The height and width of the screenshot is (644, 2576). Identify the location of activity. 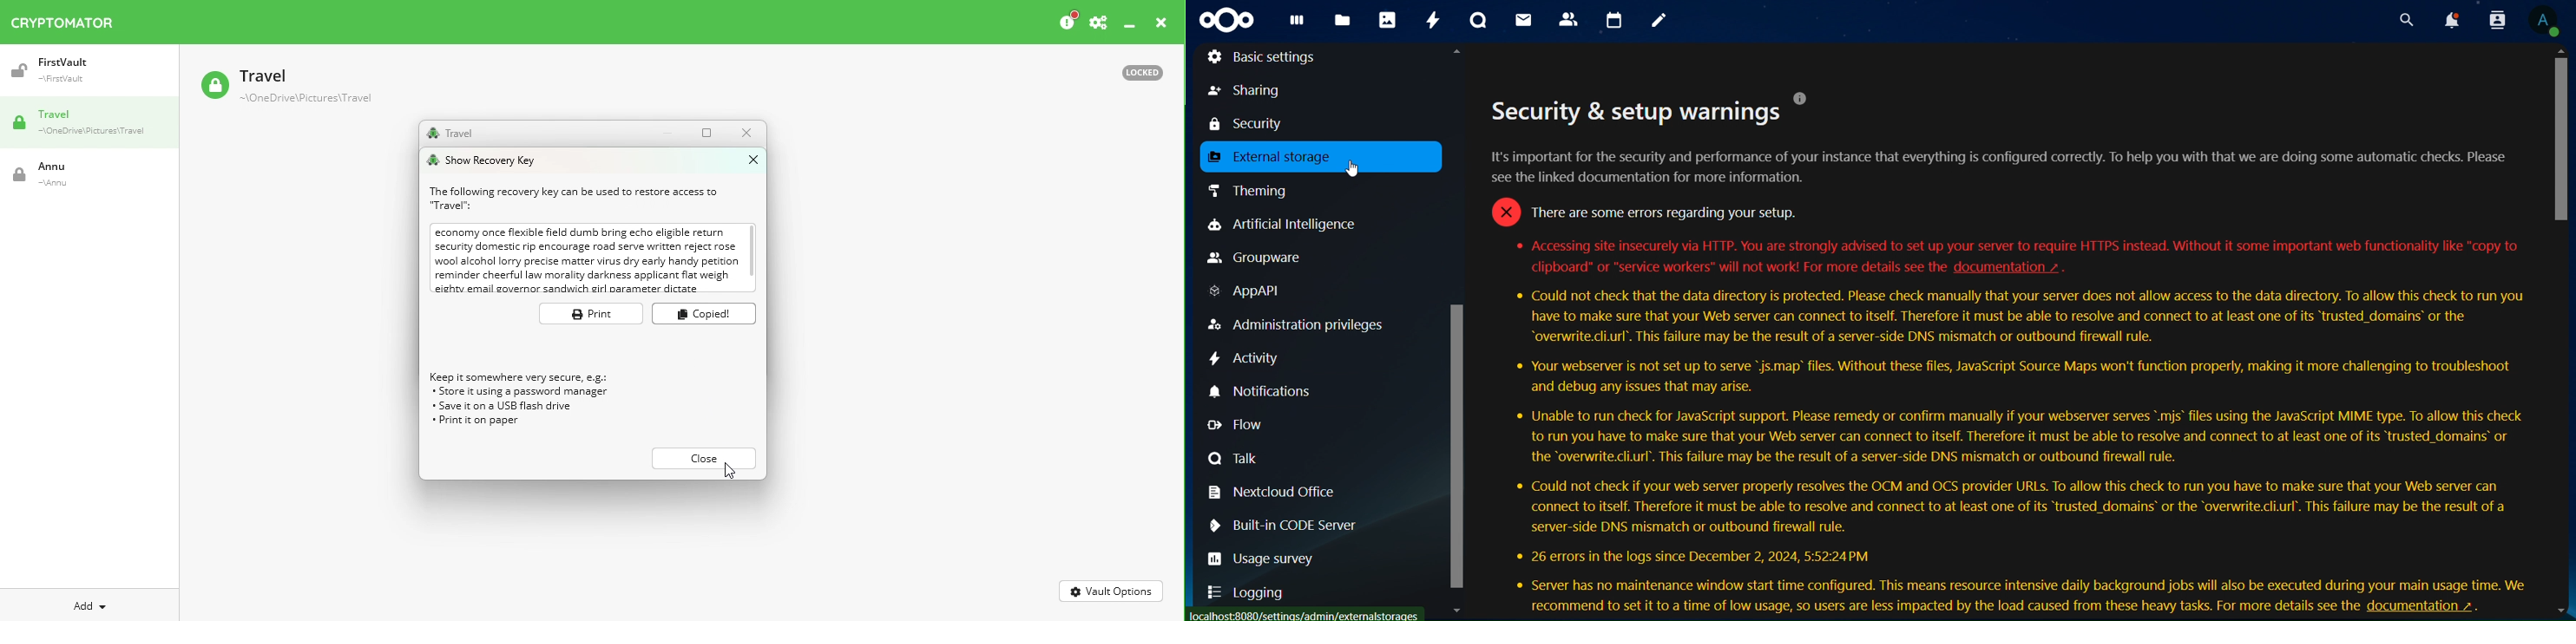
(1246, 357).